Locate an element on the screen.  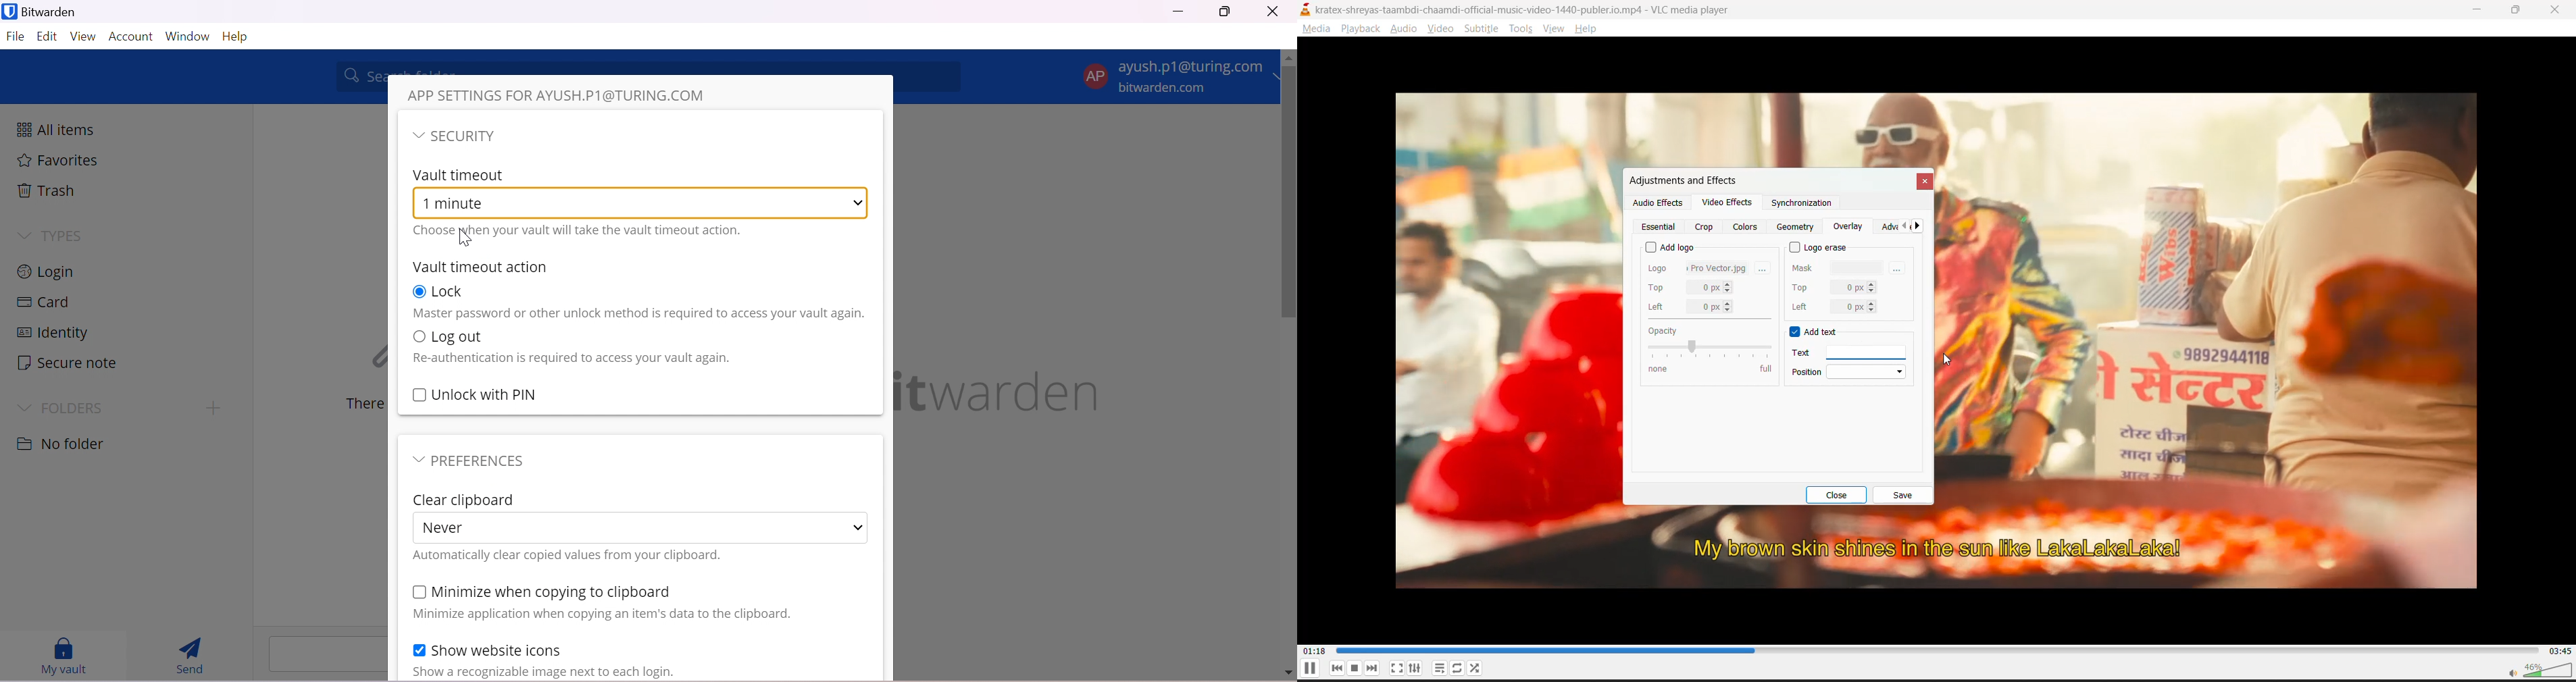
Card is located at coordinates (44, 302).